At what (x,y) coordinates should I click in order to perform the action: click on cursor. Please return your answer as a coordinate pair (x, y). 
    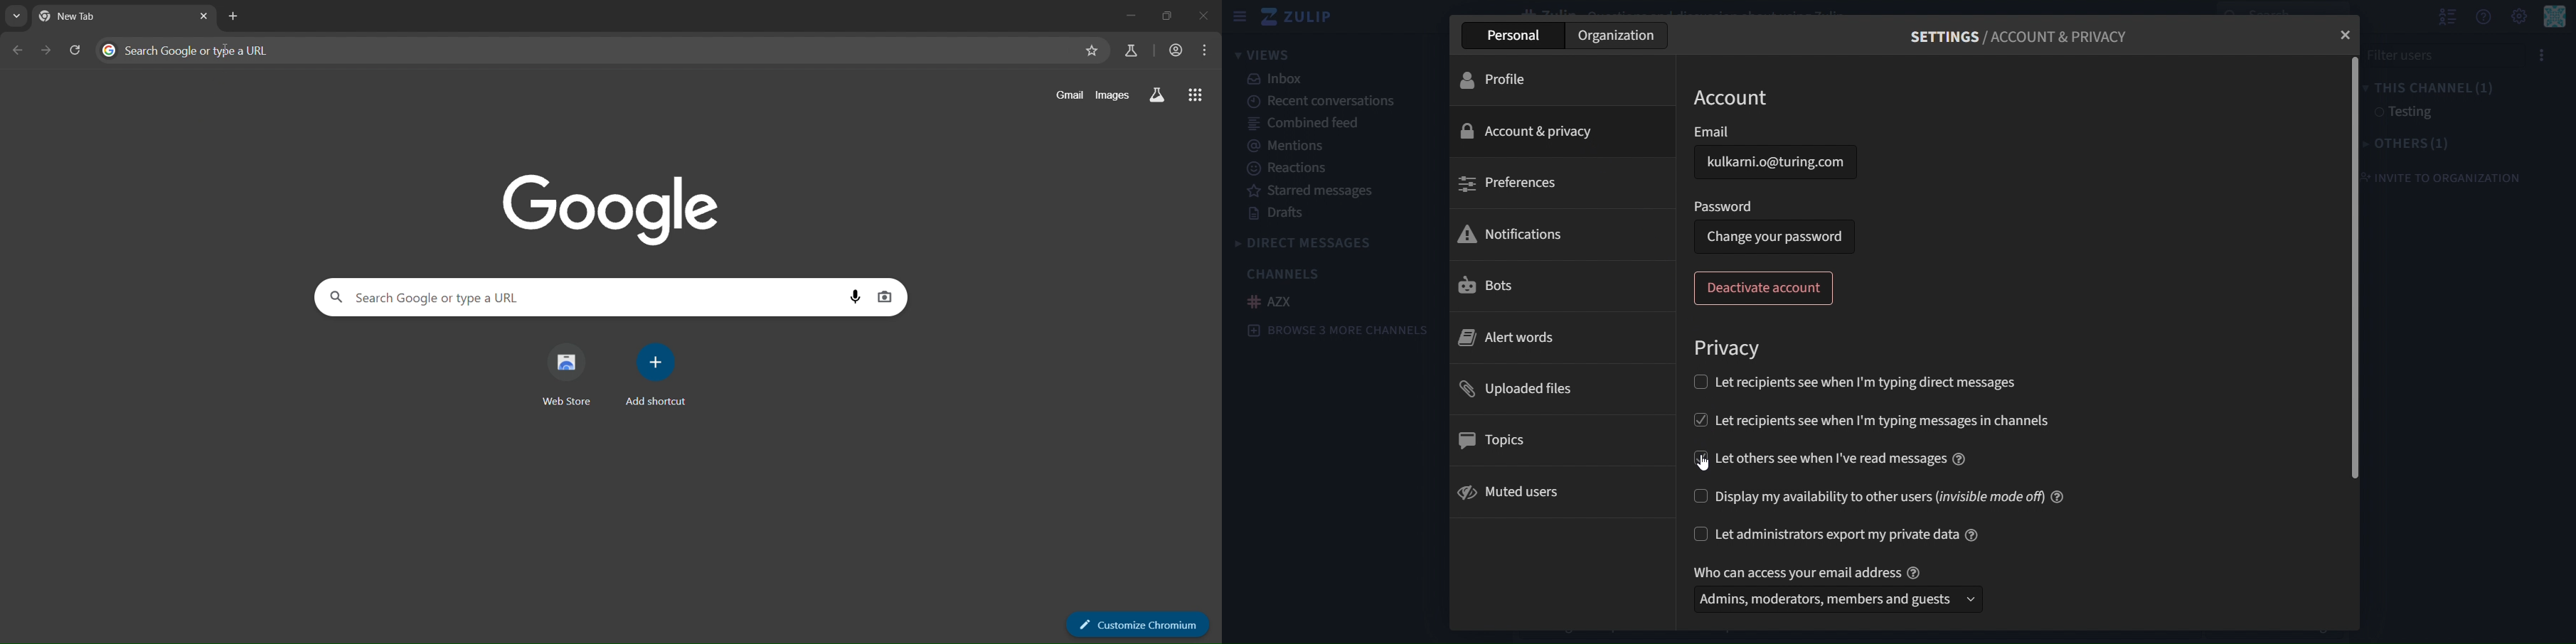
    Looking at the image, I should click on (1710, 466).